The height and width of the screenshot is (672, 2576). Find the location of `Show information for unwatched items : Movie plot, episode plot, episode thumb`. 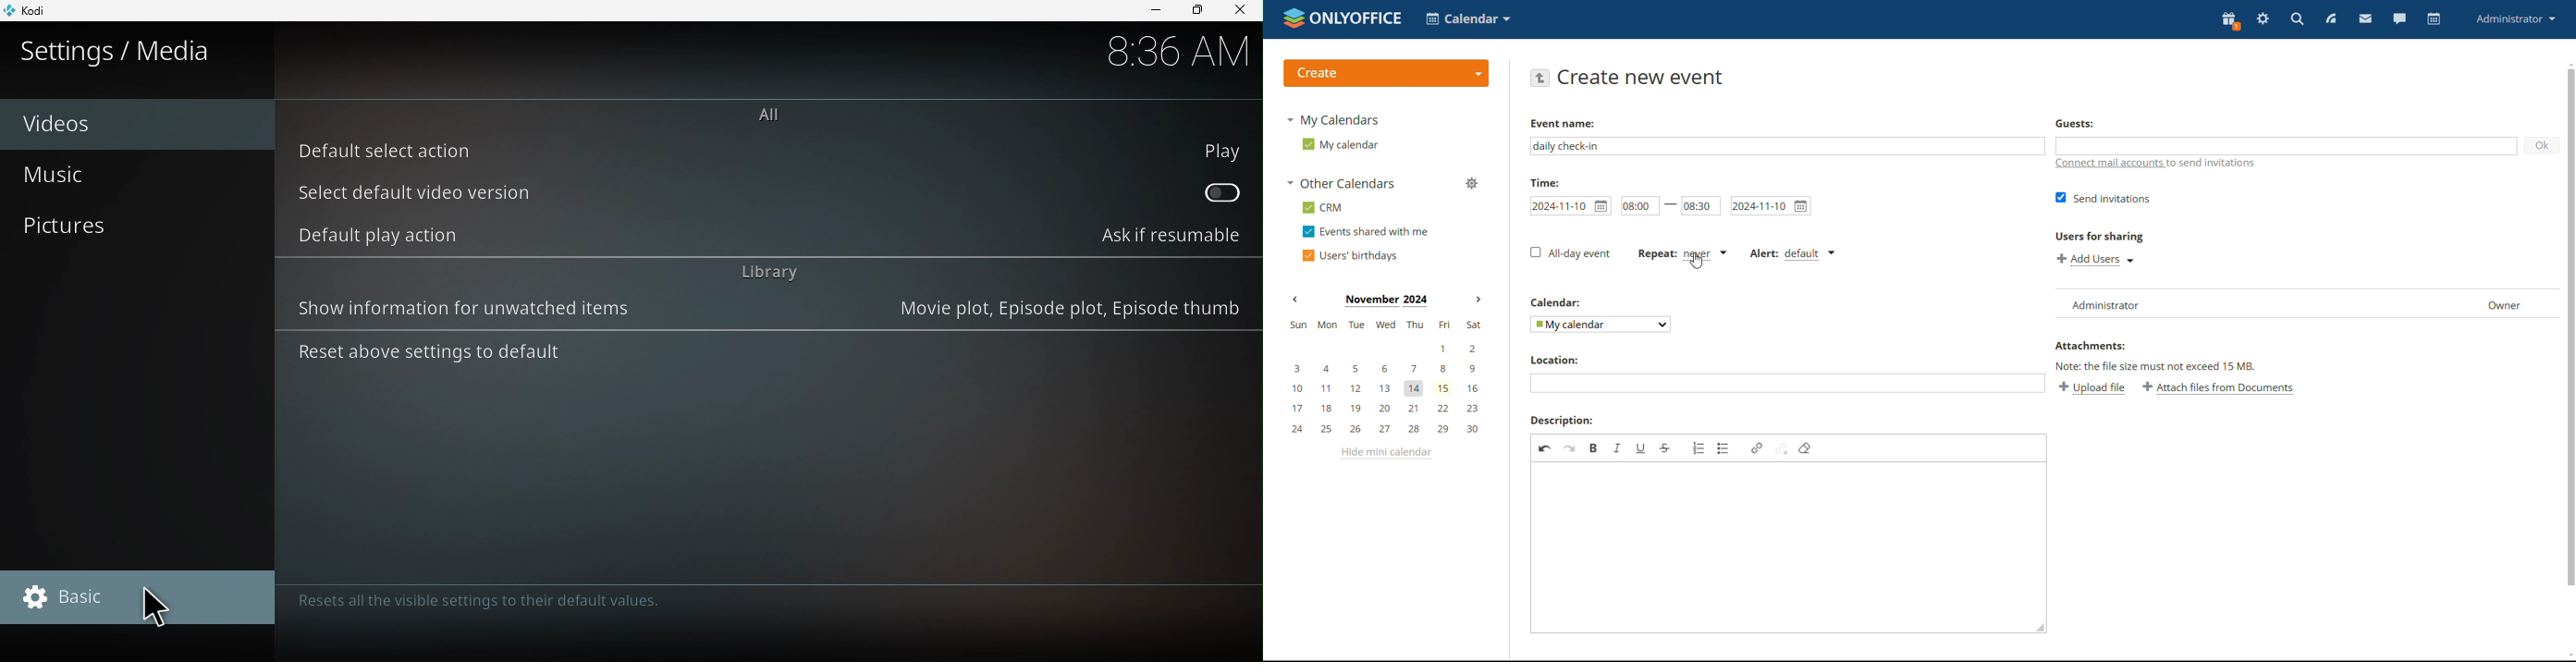

Show information for unwatched items : Movie plot, episode plot, episode thumb is located at coordinates (766, 312).